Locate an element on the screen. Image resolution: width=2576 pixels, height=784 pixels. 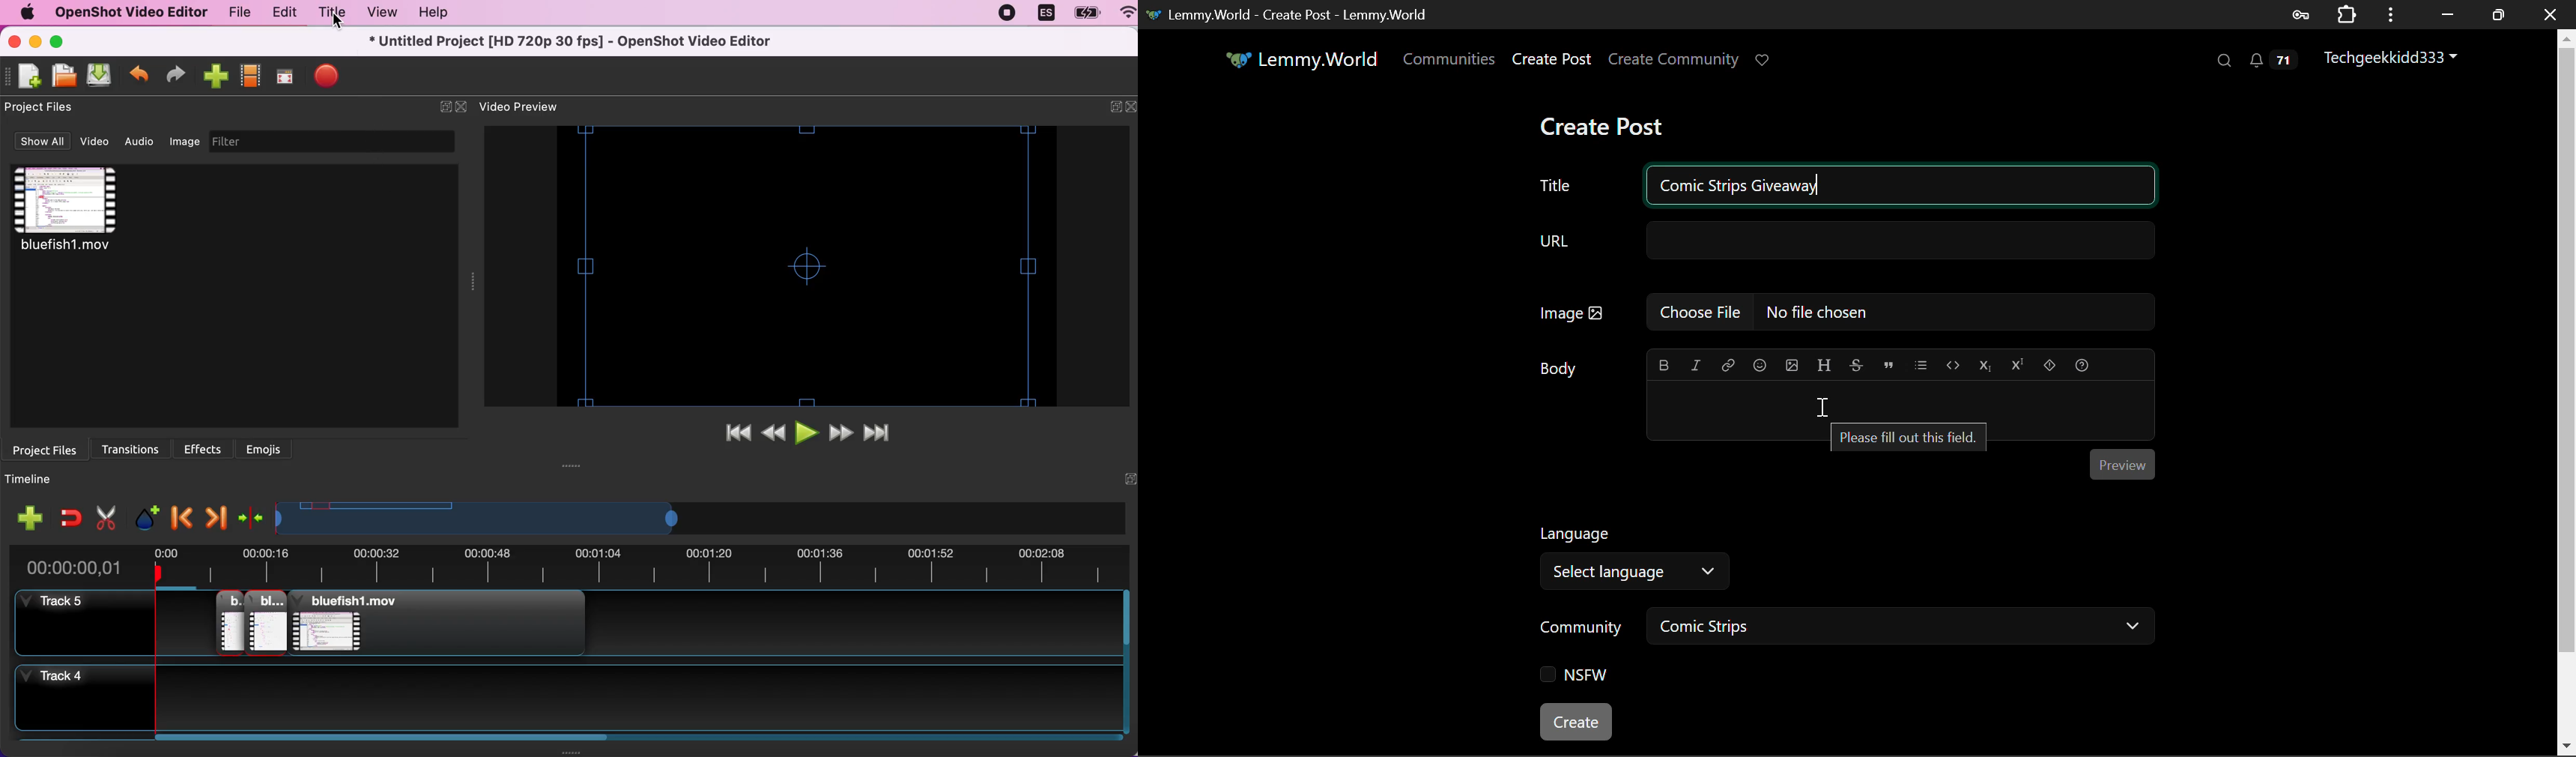
Post Body Textbox is located at coordinates (1900, 399).